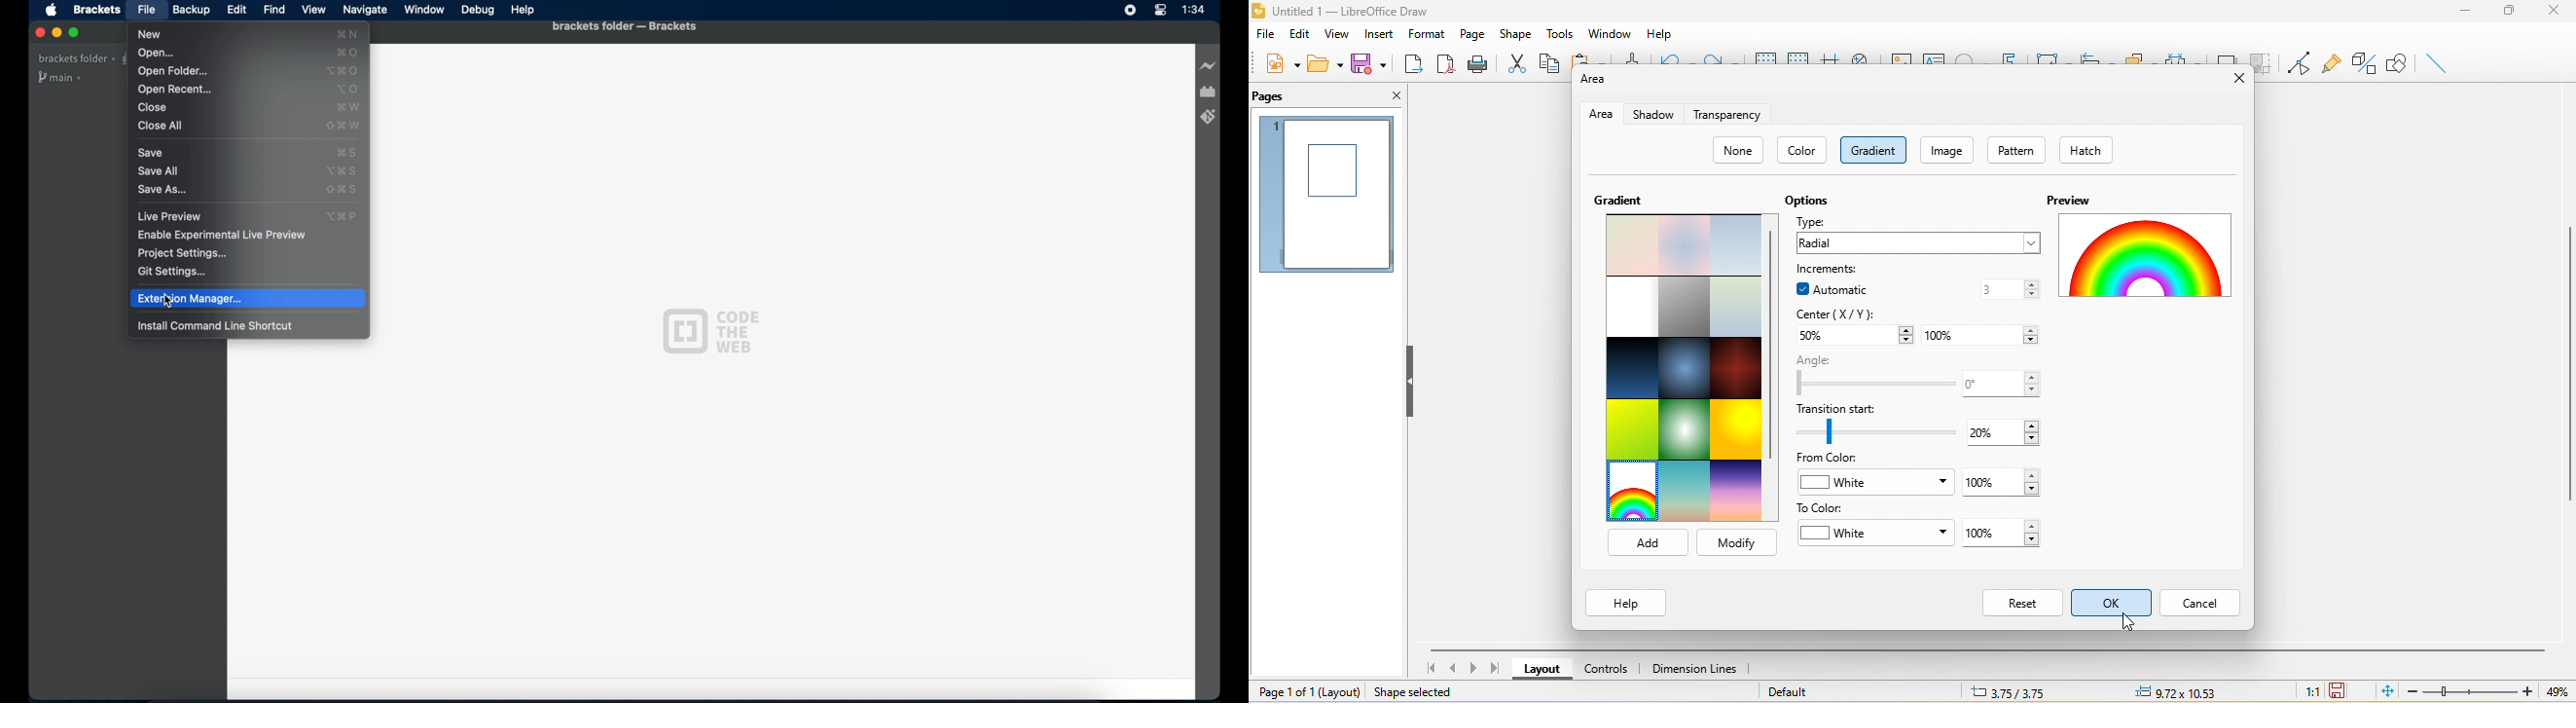 The height and width of the screenshot is (728, 2576). What do you see at coordinates (1631, 308) in the screenshot?
I see `blank with grey` at bounding box center [1631, 308].